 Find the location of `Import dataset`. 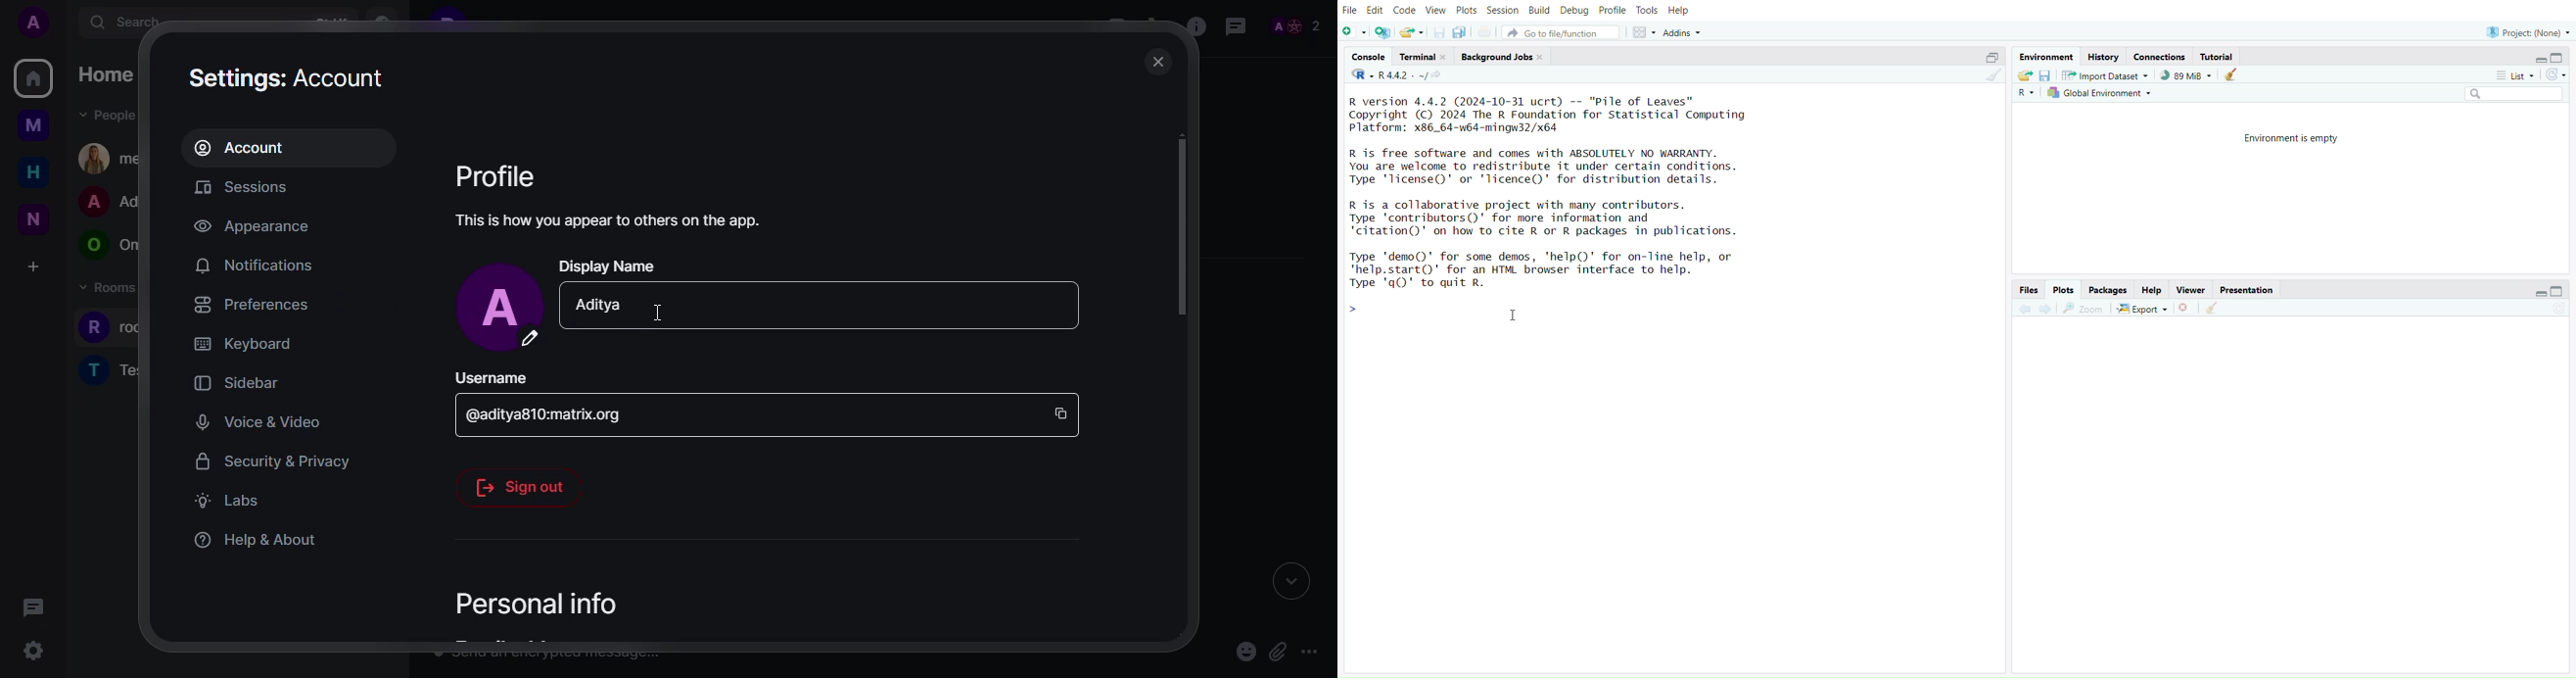

Import dataset is located at coordinates (2106, 77).